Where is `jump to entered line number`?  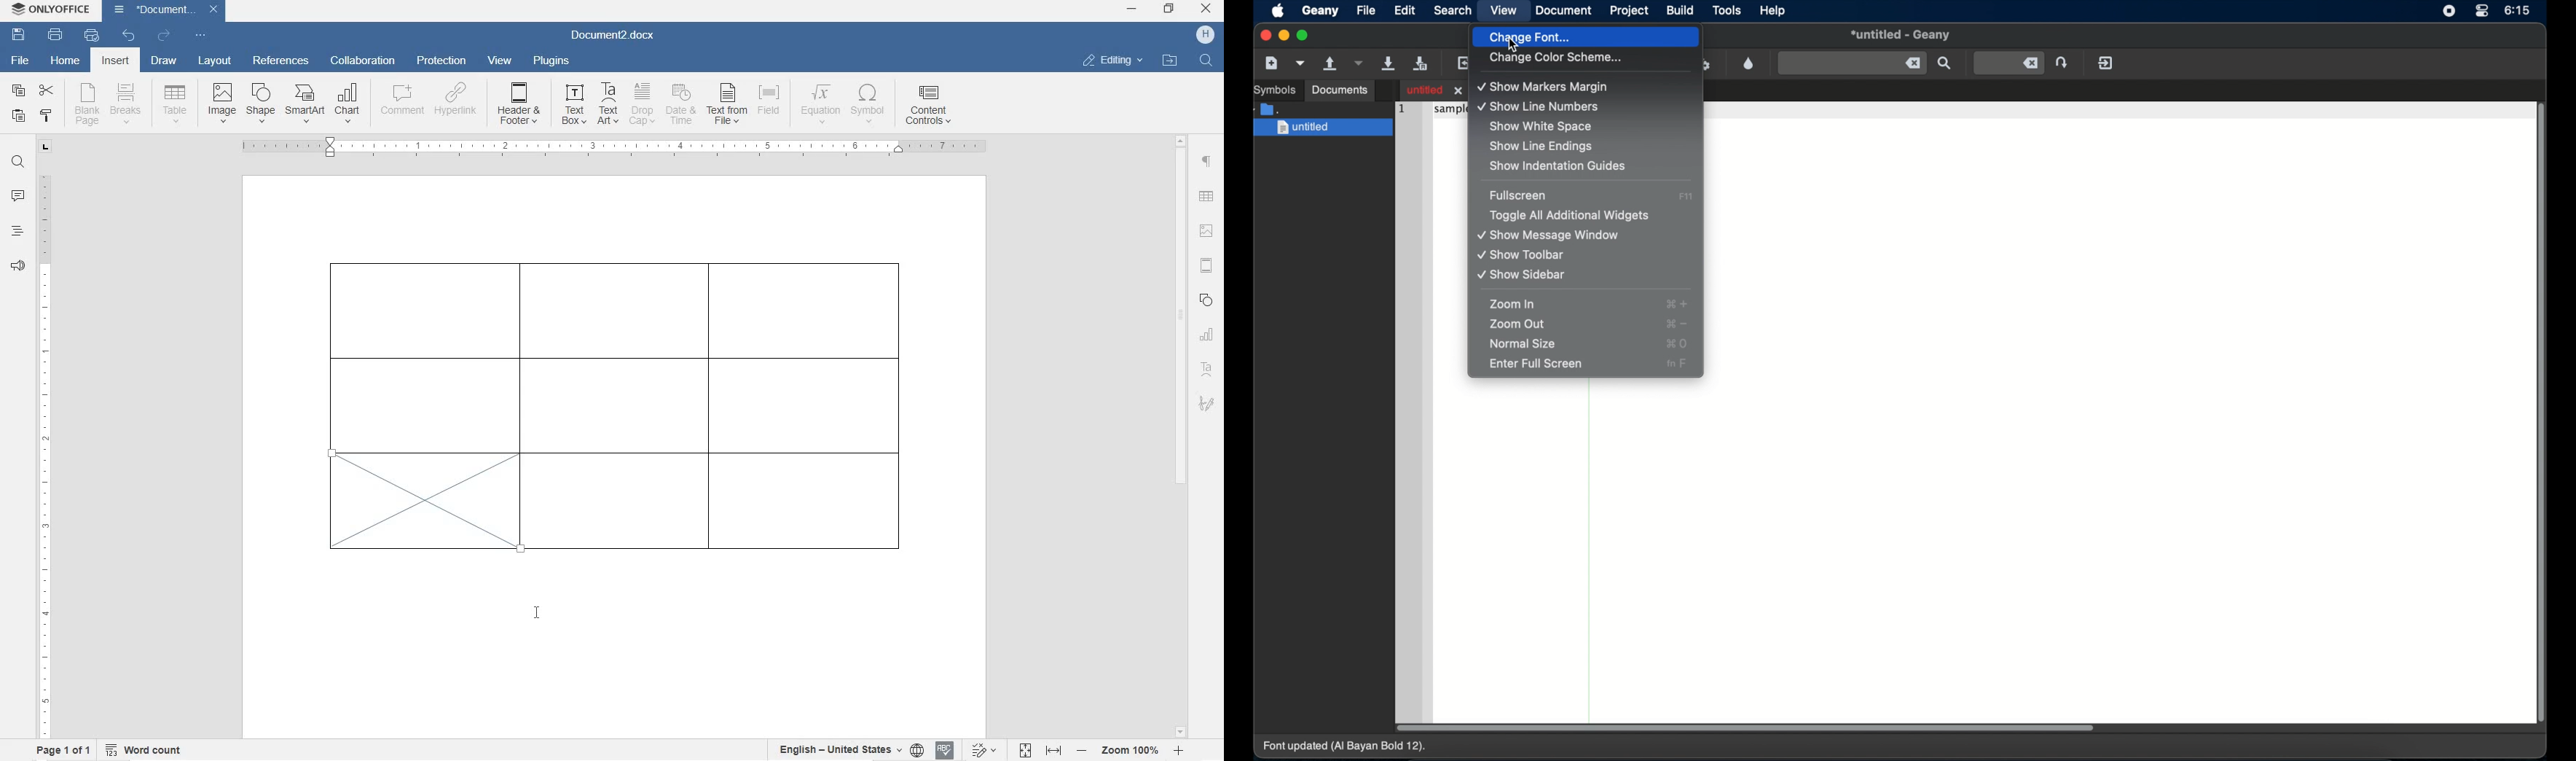
jump to entered line number is located at coordinates (2064, 62).